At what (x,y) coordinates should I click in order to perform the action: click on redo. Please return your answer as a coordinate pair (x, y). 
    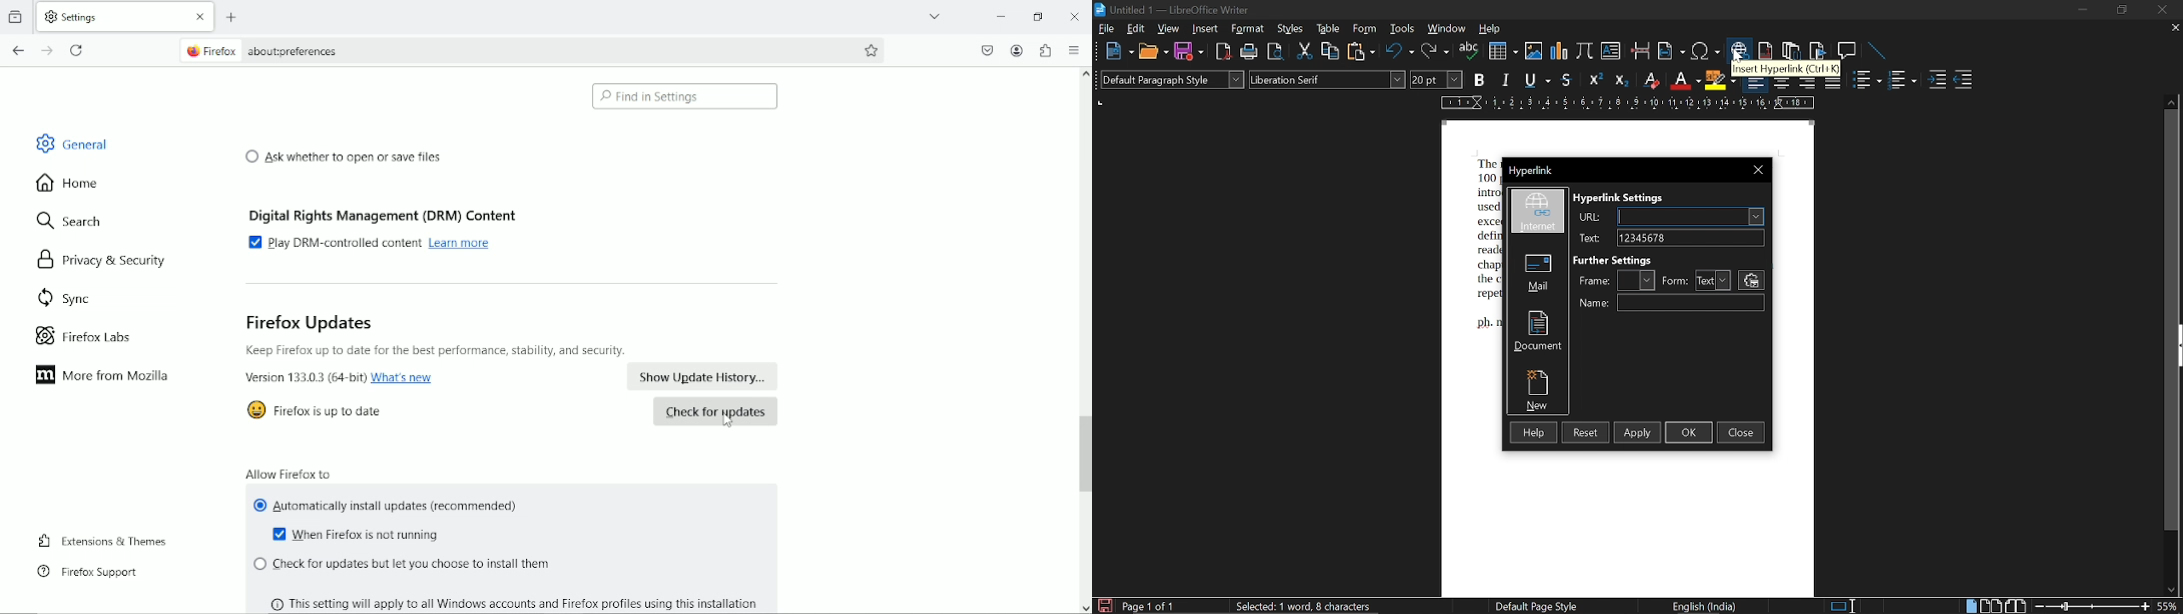
    Looking at the image, I should click on (1434, 52).